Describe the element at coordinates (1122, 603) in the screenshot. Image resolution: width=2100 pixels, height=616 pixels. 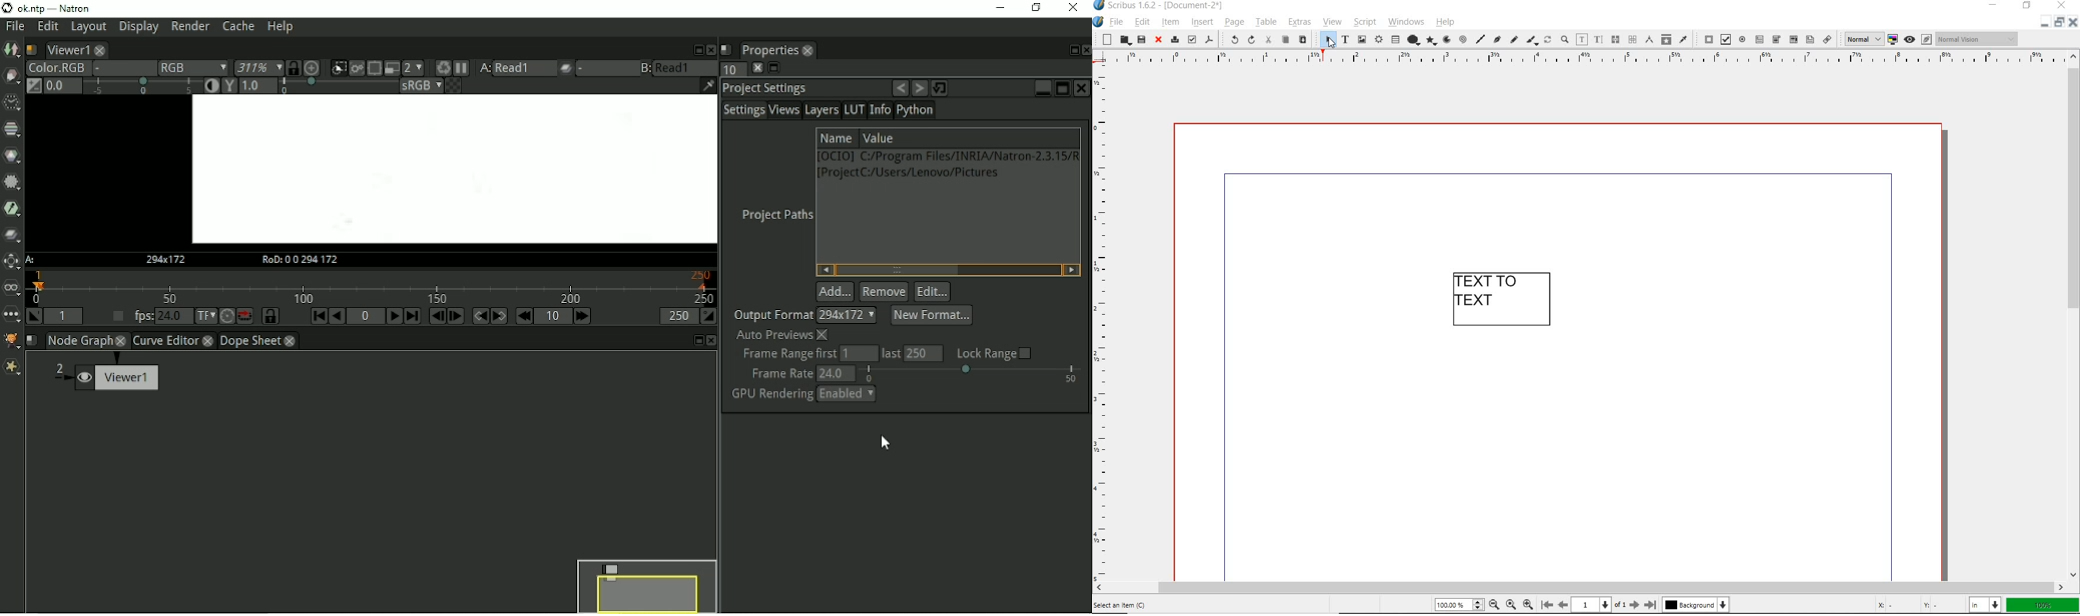
I see `select an item (c)` at that location.